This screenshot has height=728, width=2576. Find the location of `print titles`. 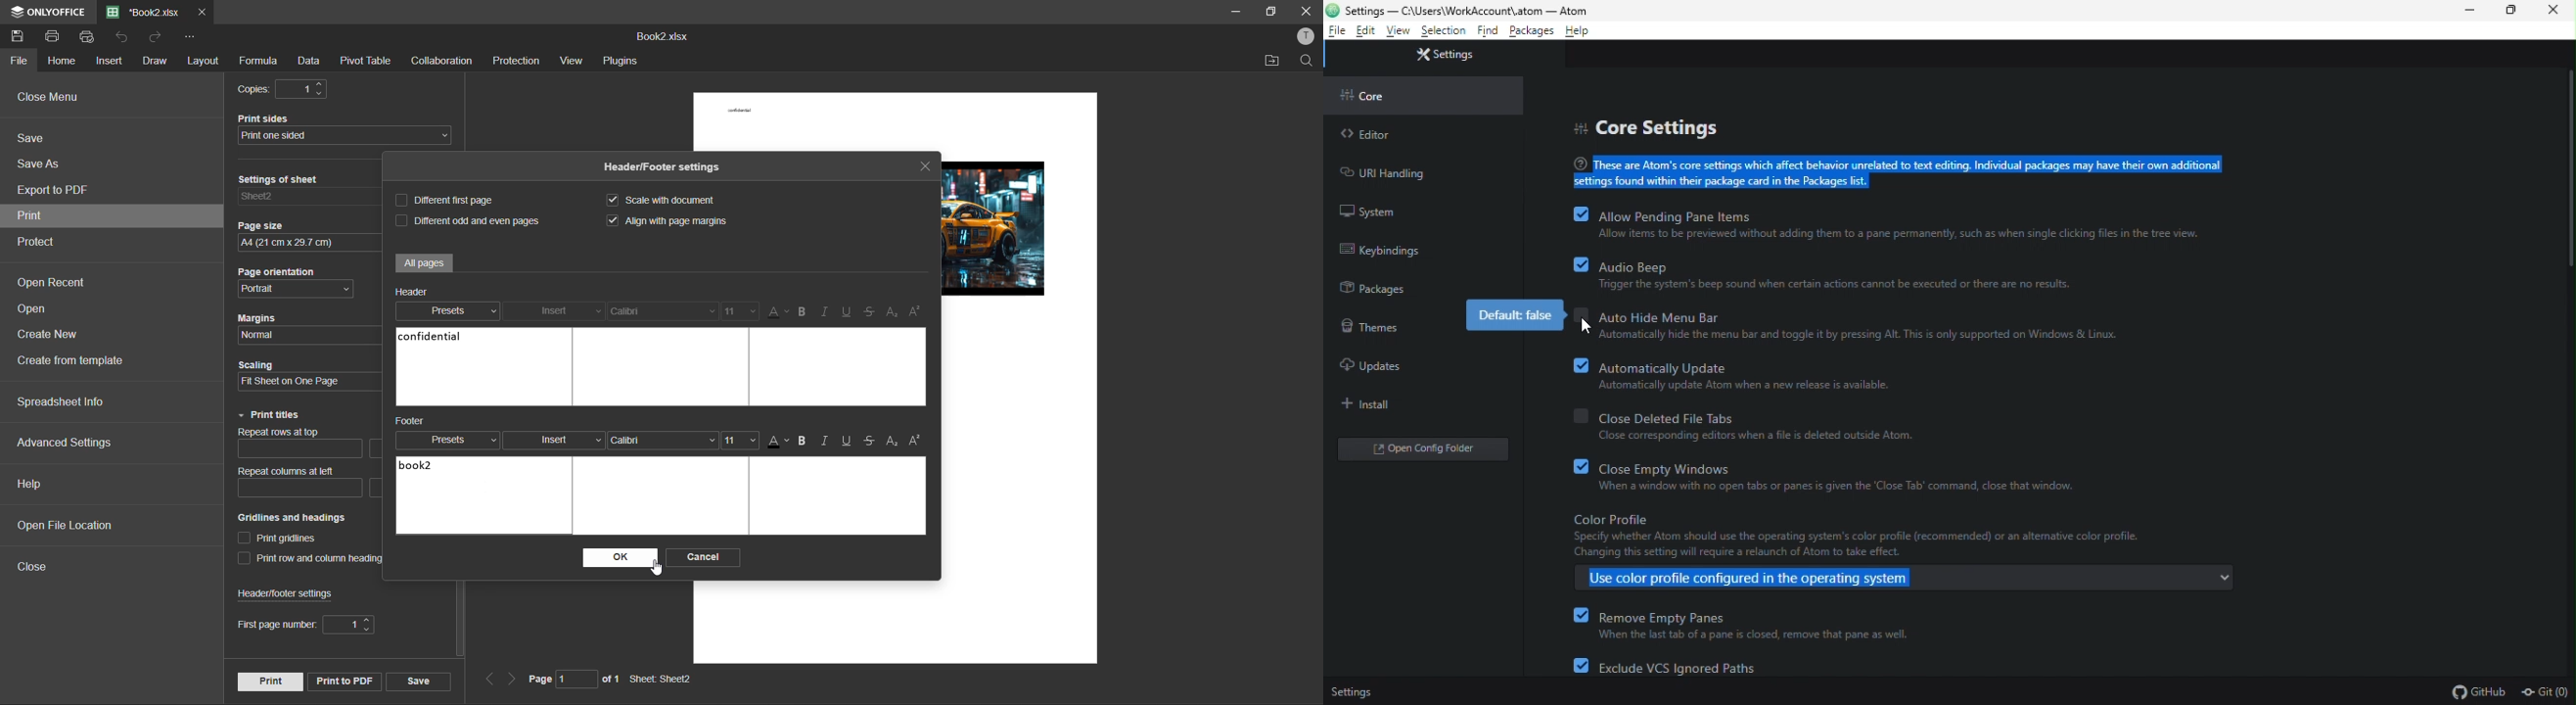

print titles is located at coordinates (274, 415).